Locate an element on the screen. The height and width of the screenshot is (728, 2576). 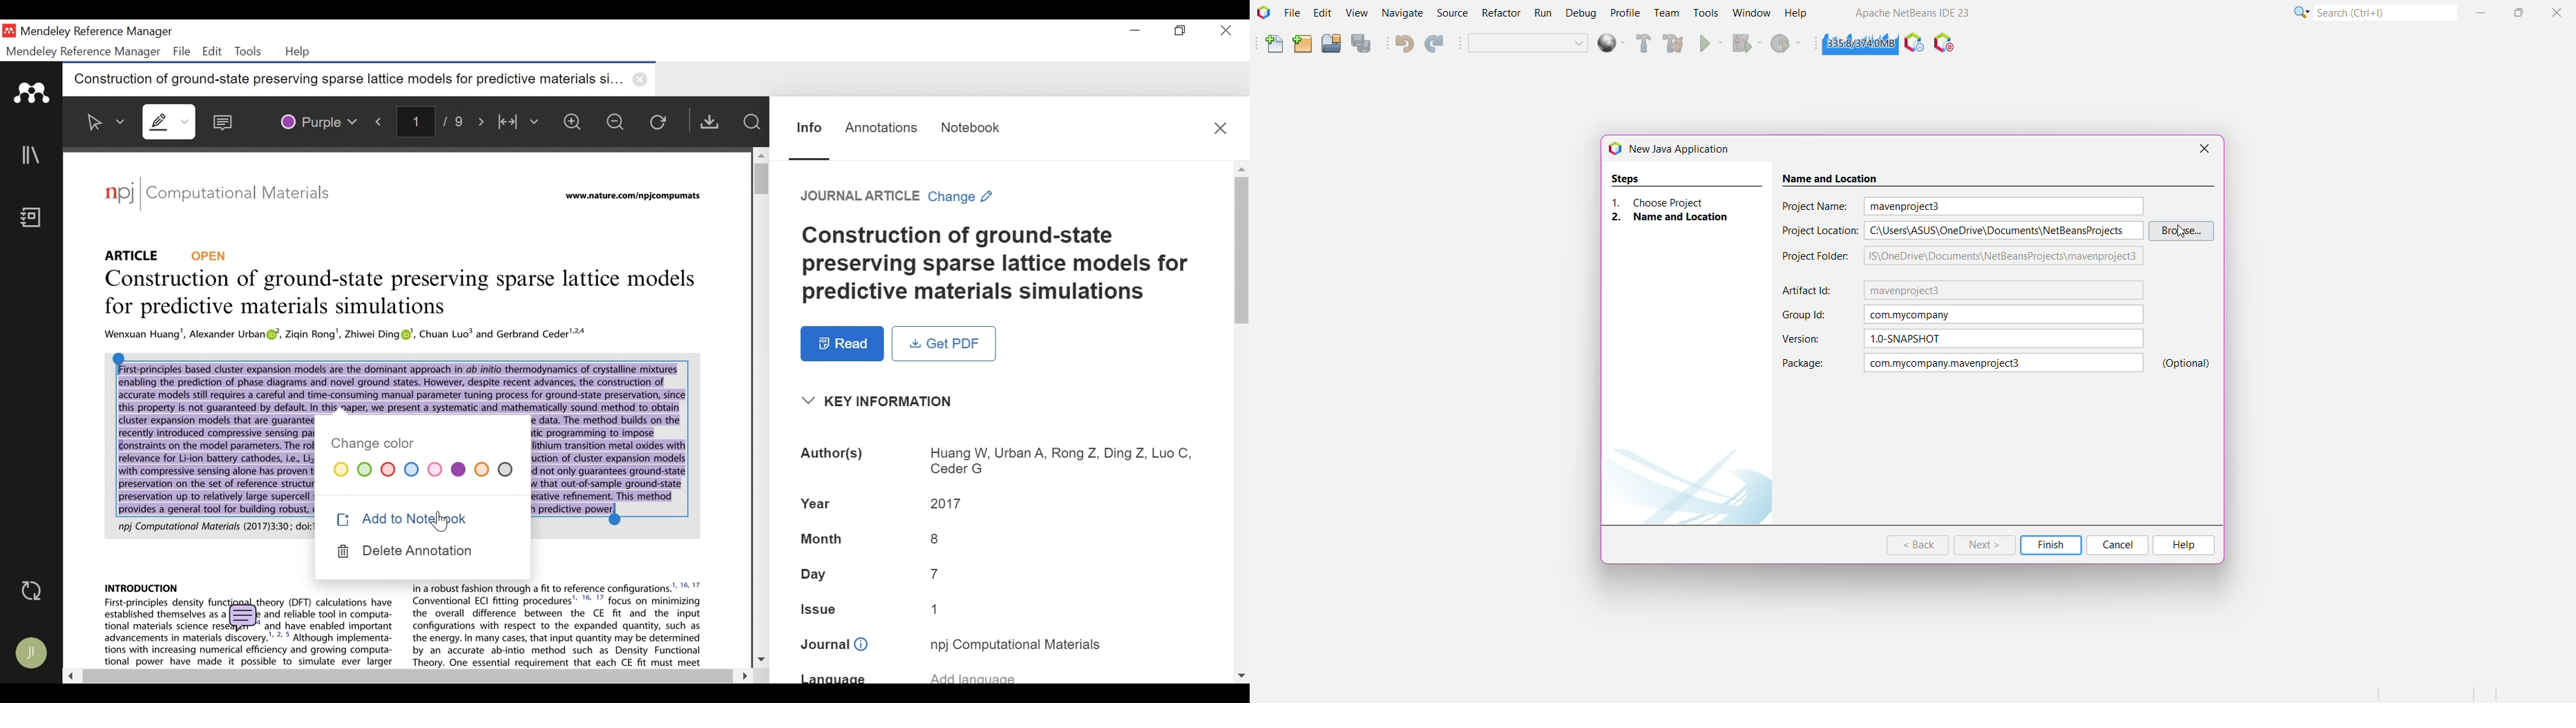
Notebook is located at coordinates (972, 128).